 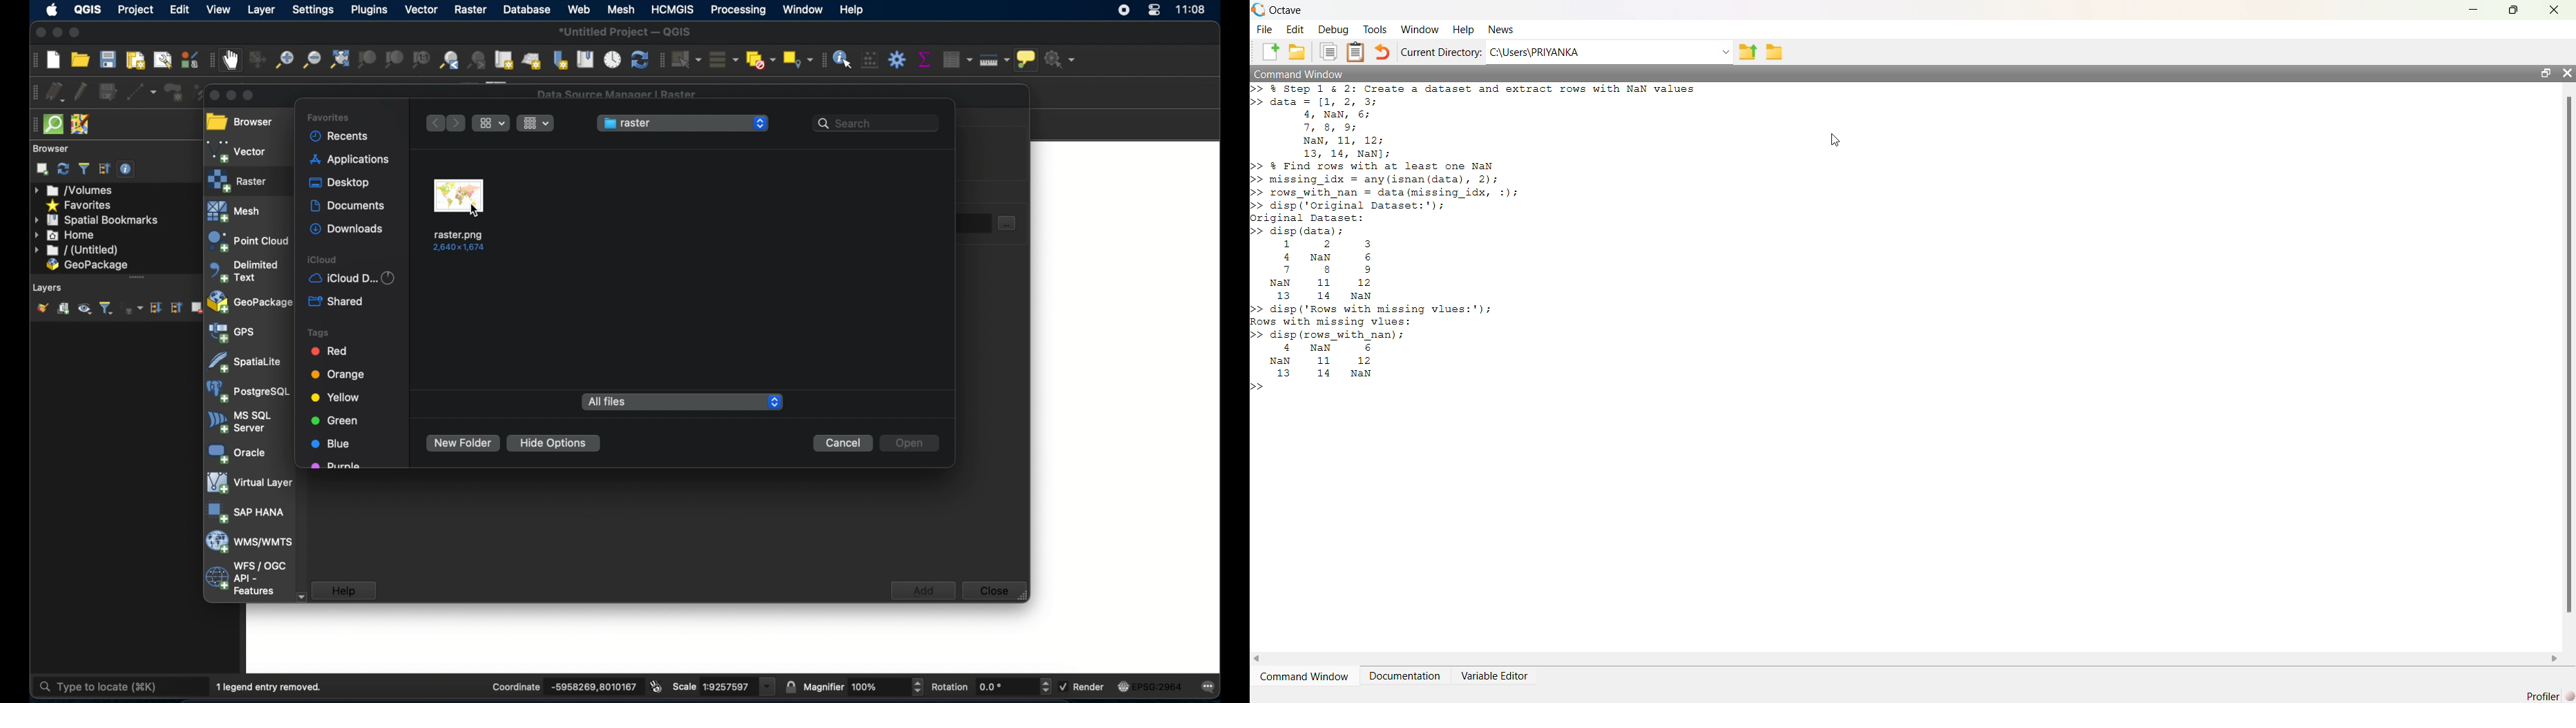 I want to click on collapse all, so click(x=103, y=169).